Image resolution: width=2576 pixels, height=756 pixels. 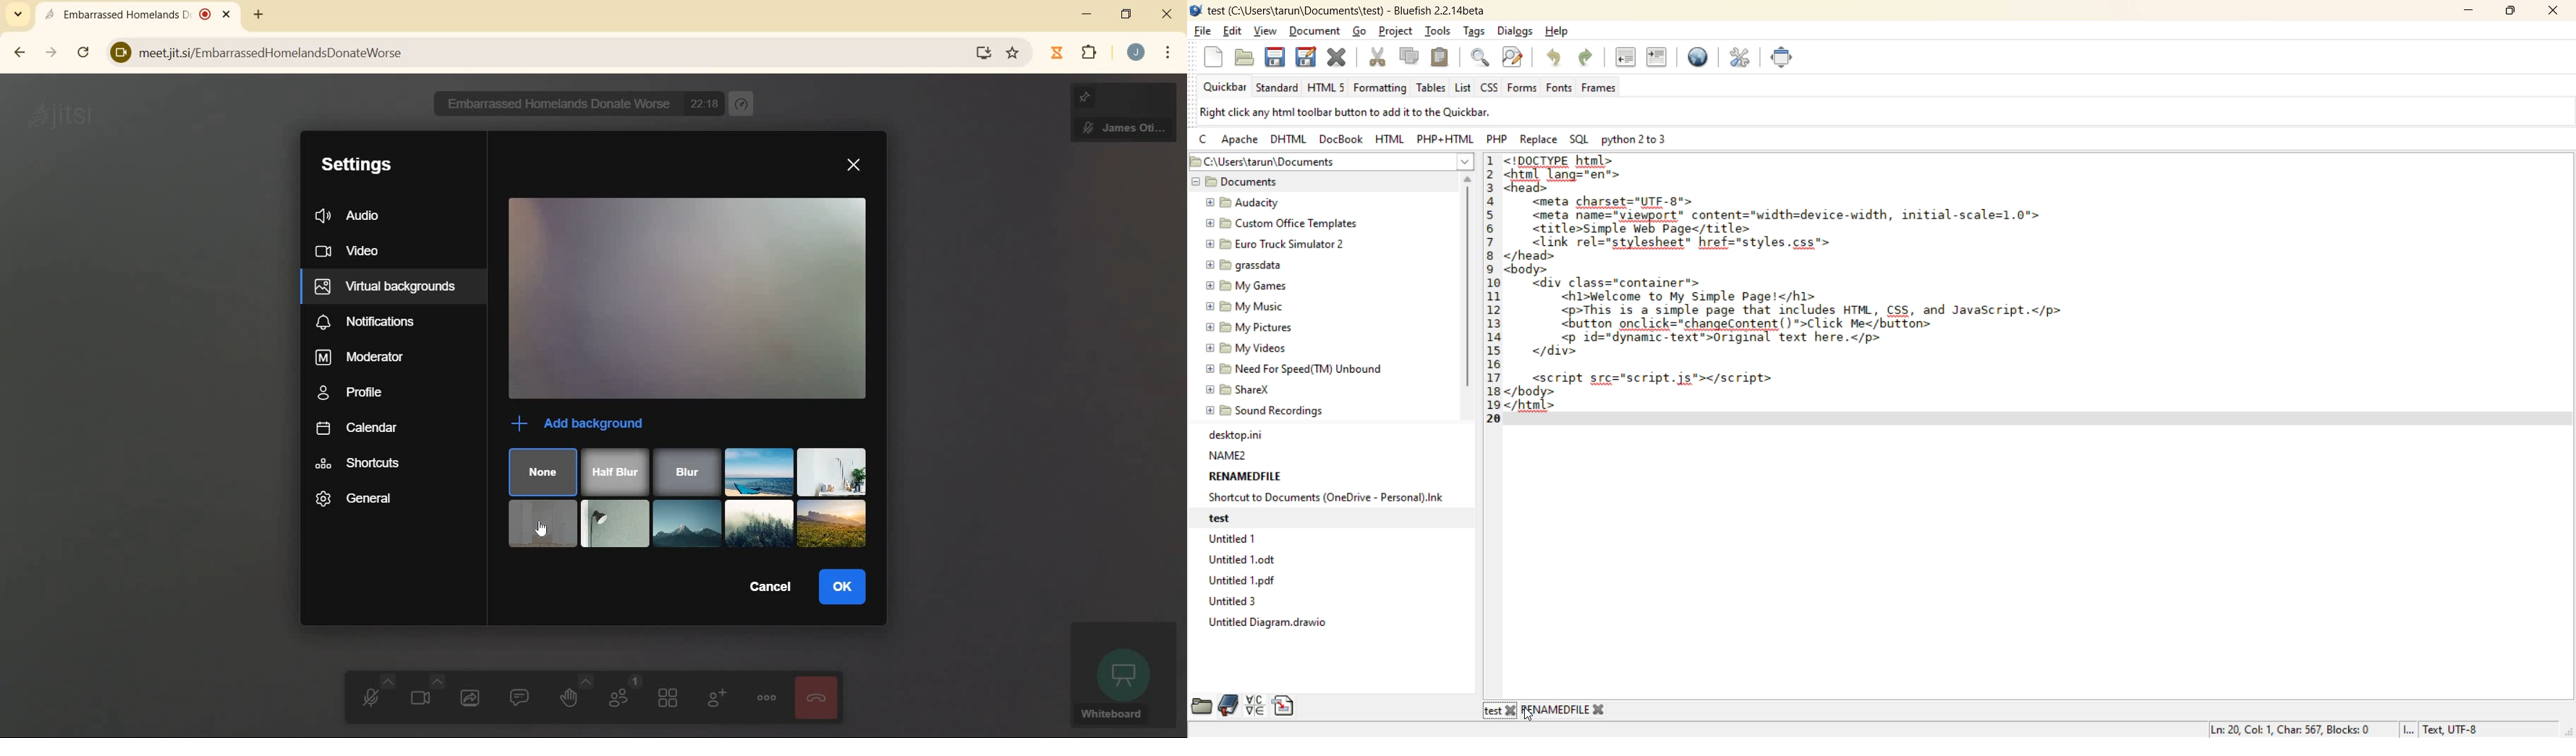 What do you see at coordinates (354, 166) in the screenshot?
I see `settings` at bounding box center [354, 166].